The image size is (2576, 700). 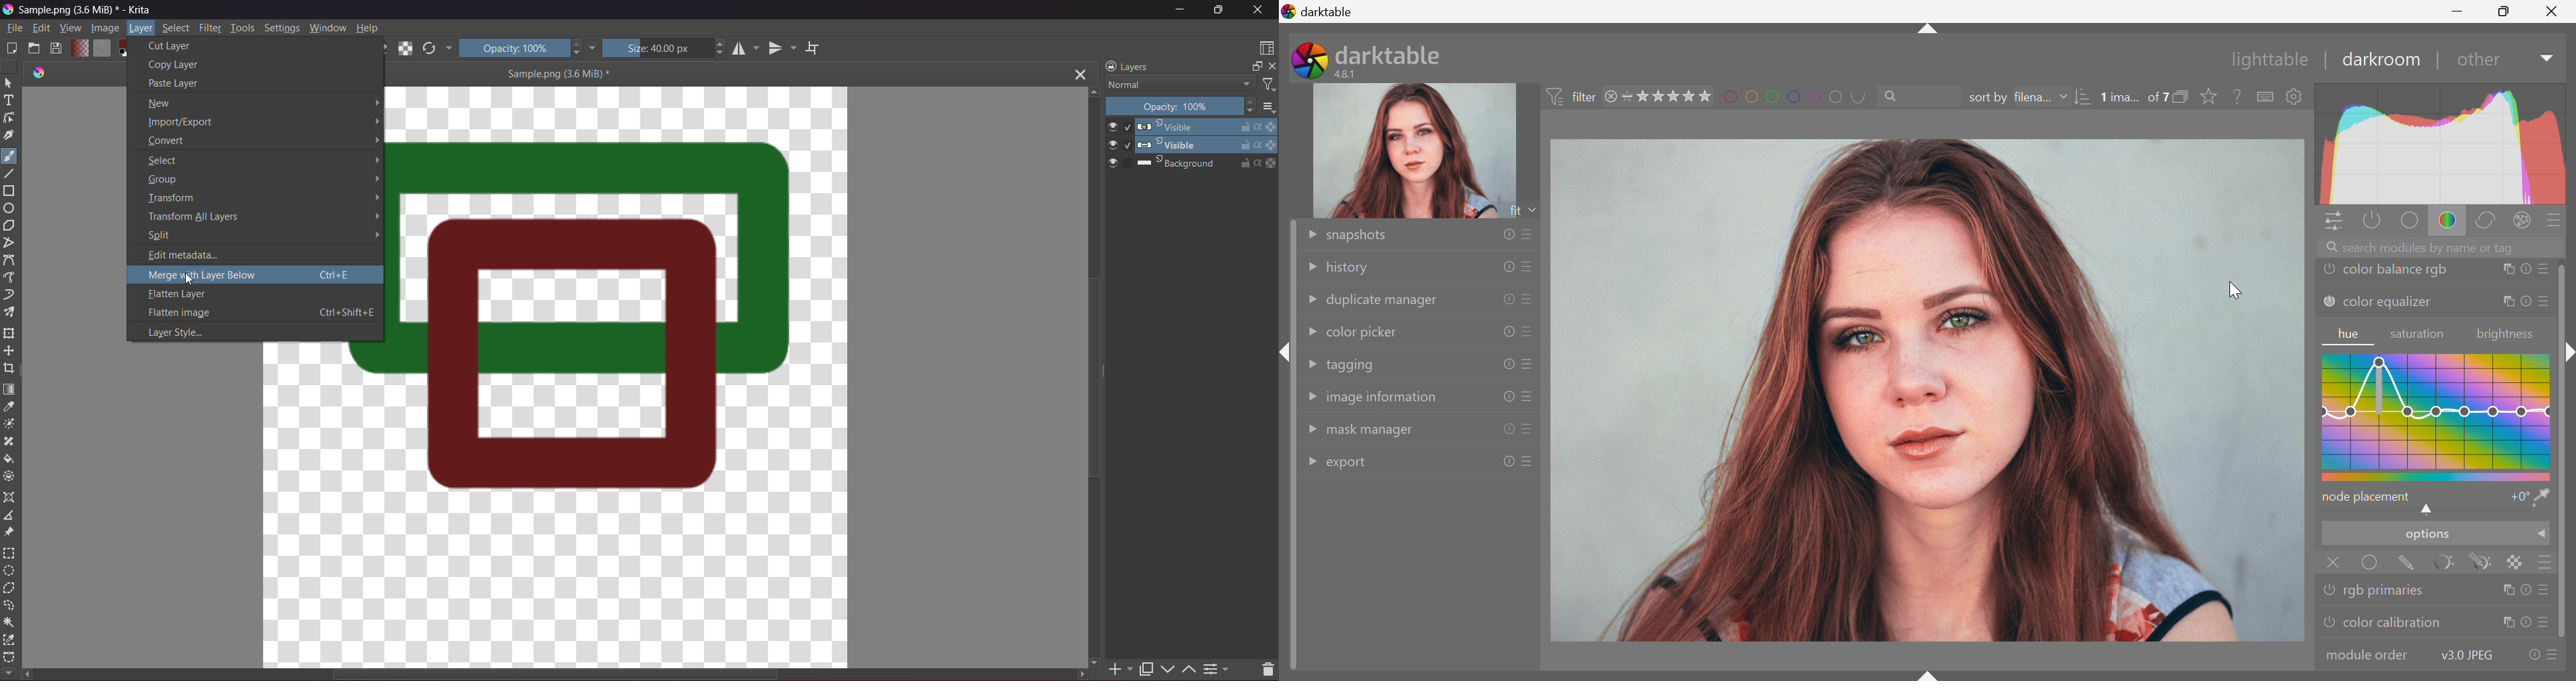 I want to click on enable this, then click on a control element to see its online help, so click(x=2238, y=96).